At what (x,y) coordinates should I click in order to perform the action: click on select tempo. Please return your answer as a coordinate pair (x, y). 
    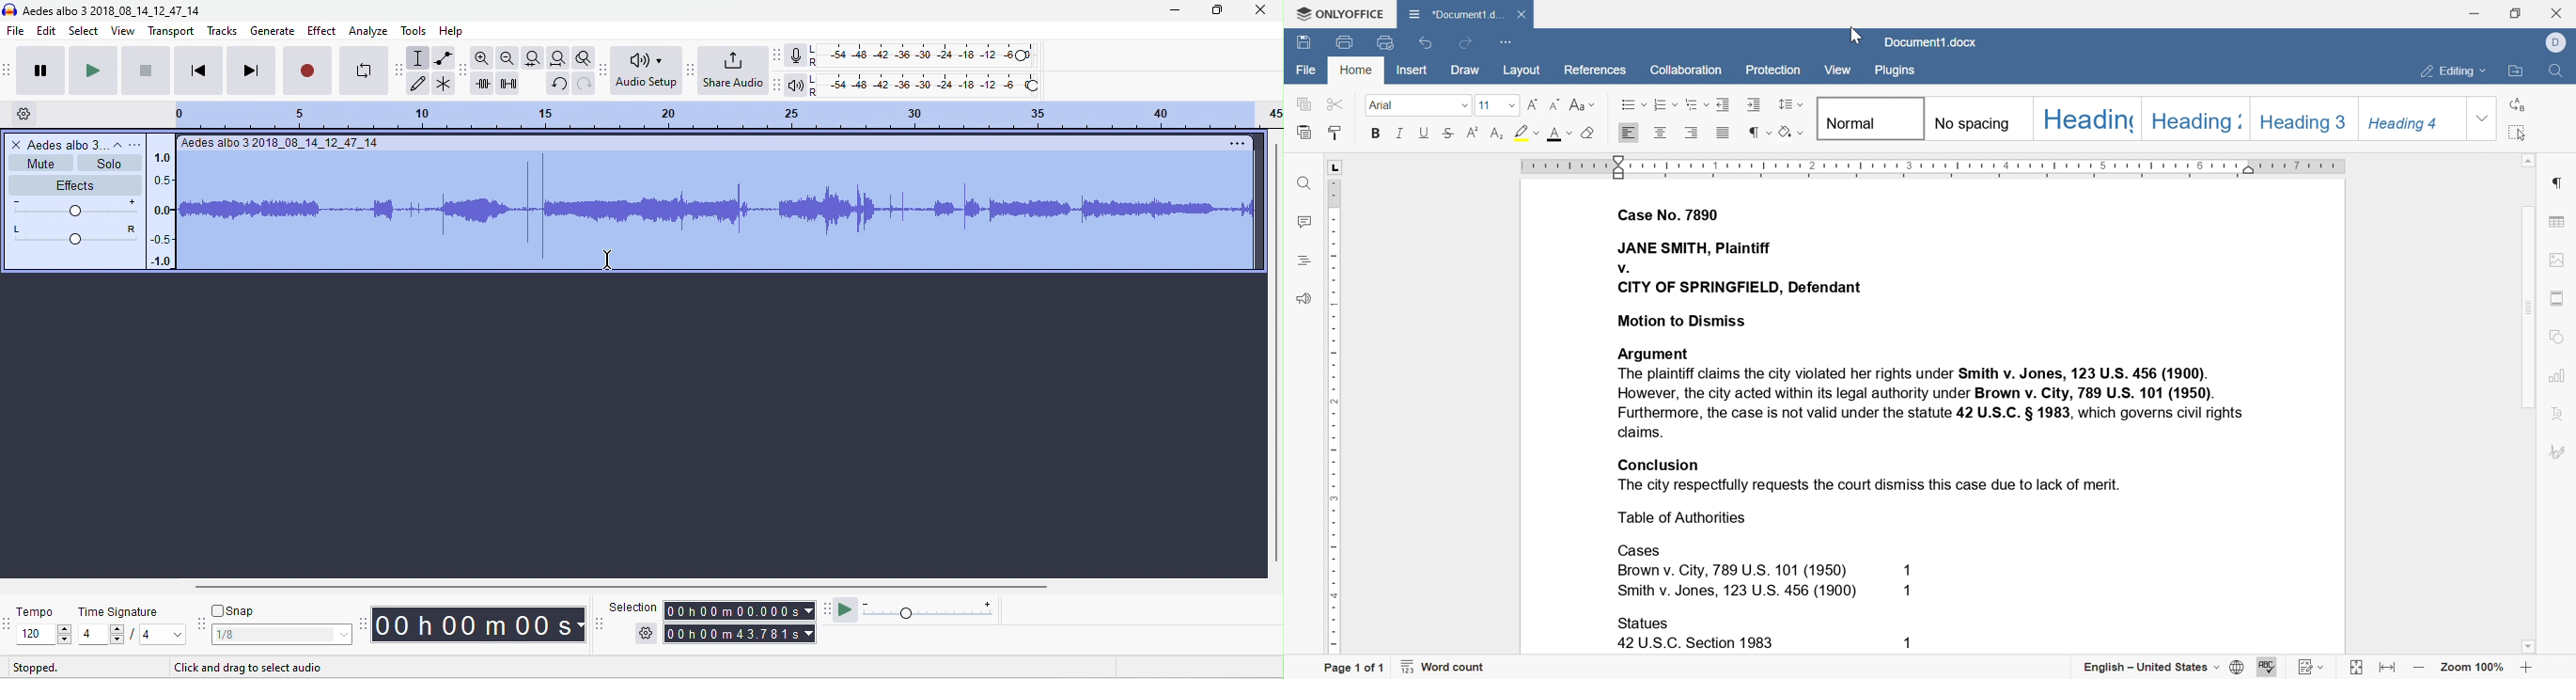
    Looking at the image, I should click on (43, 635).